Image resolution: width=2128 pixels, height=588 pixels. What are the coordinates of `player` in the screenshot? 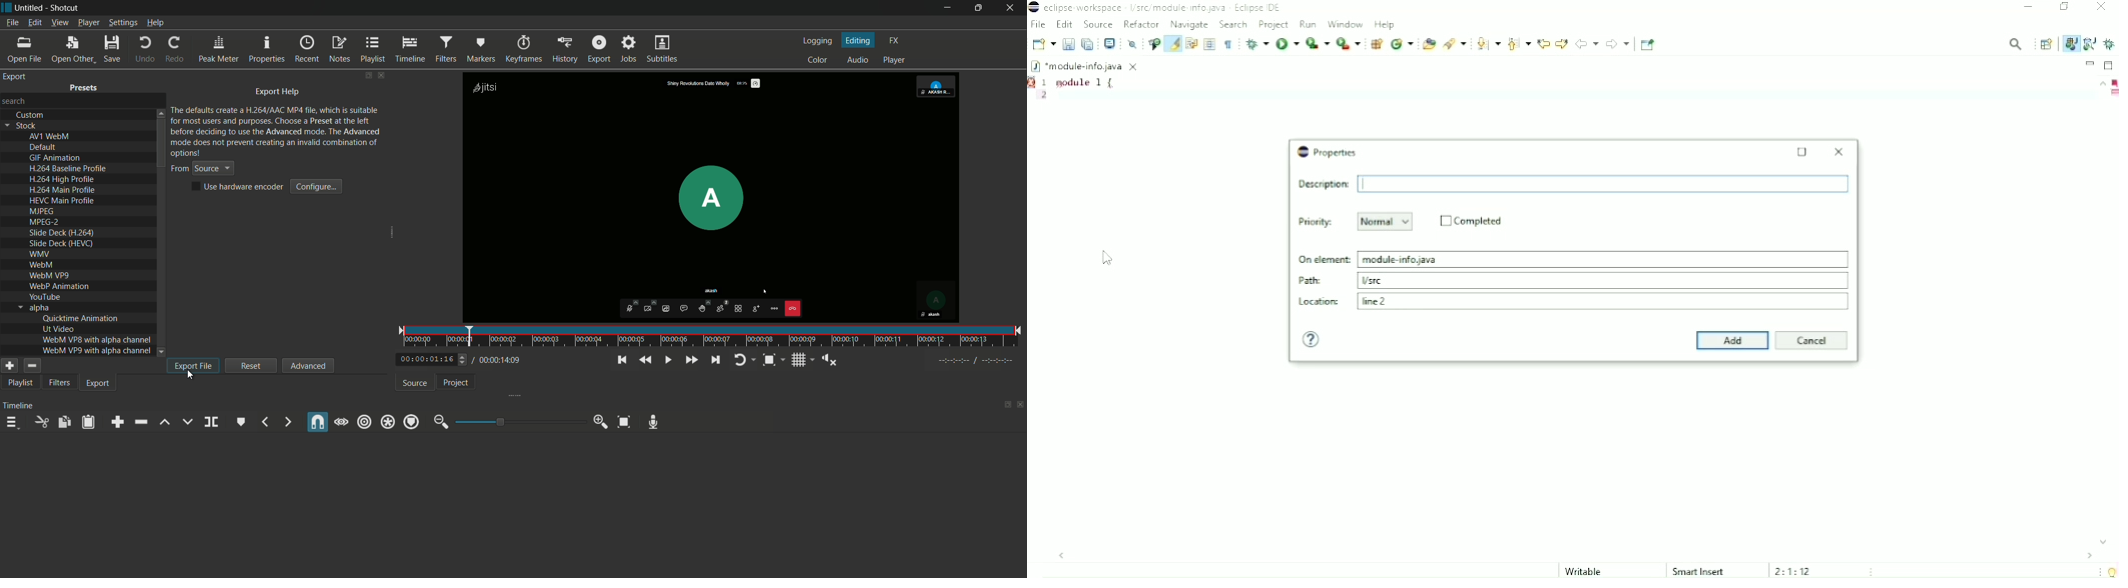 It's located at (895, 60).